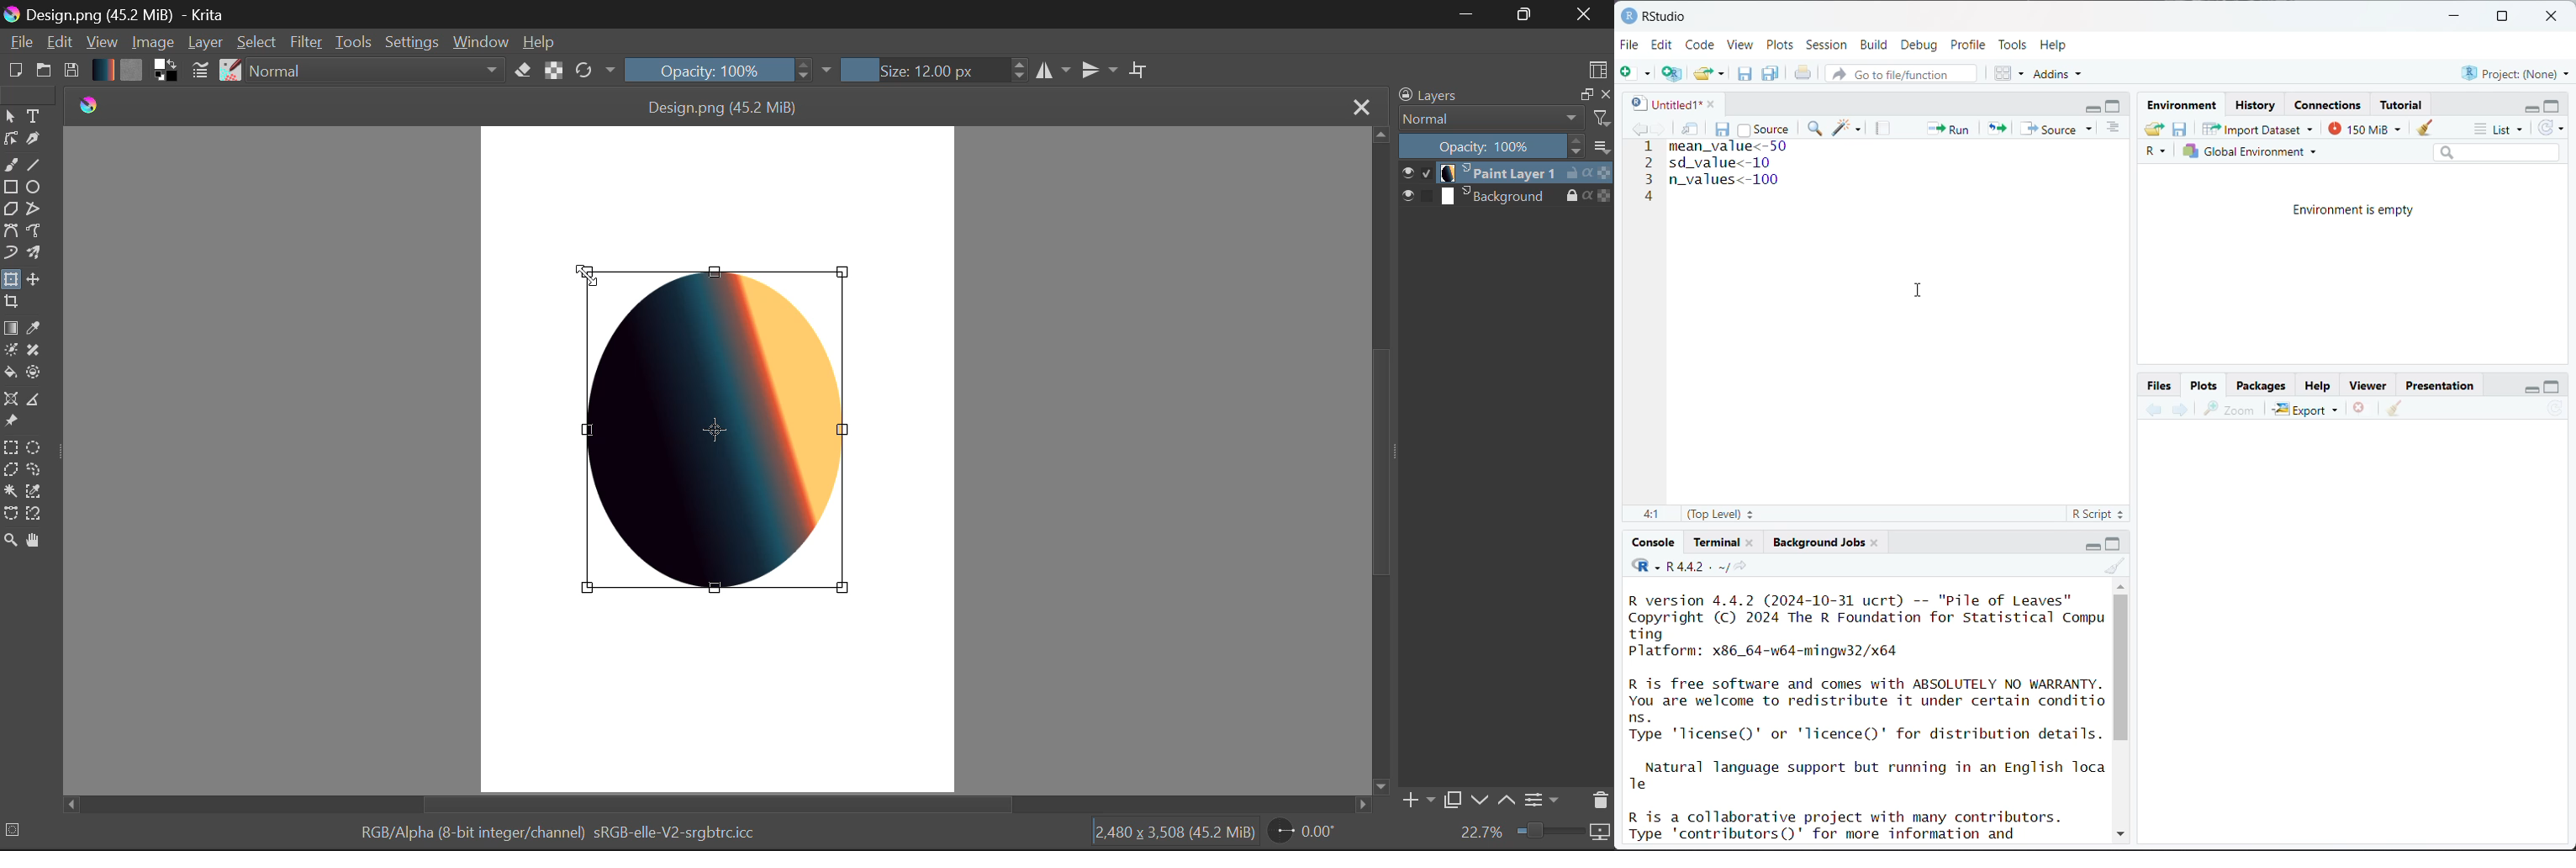 The height and width of the screenshot is (868, 2576). Describe the element at coordinates (1763, 128) in the screenshot. I see `source` at that location.